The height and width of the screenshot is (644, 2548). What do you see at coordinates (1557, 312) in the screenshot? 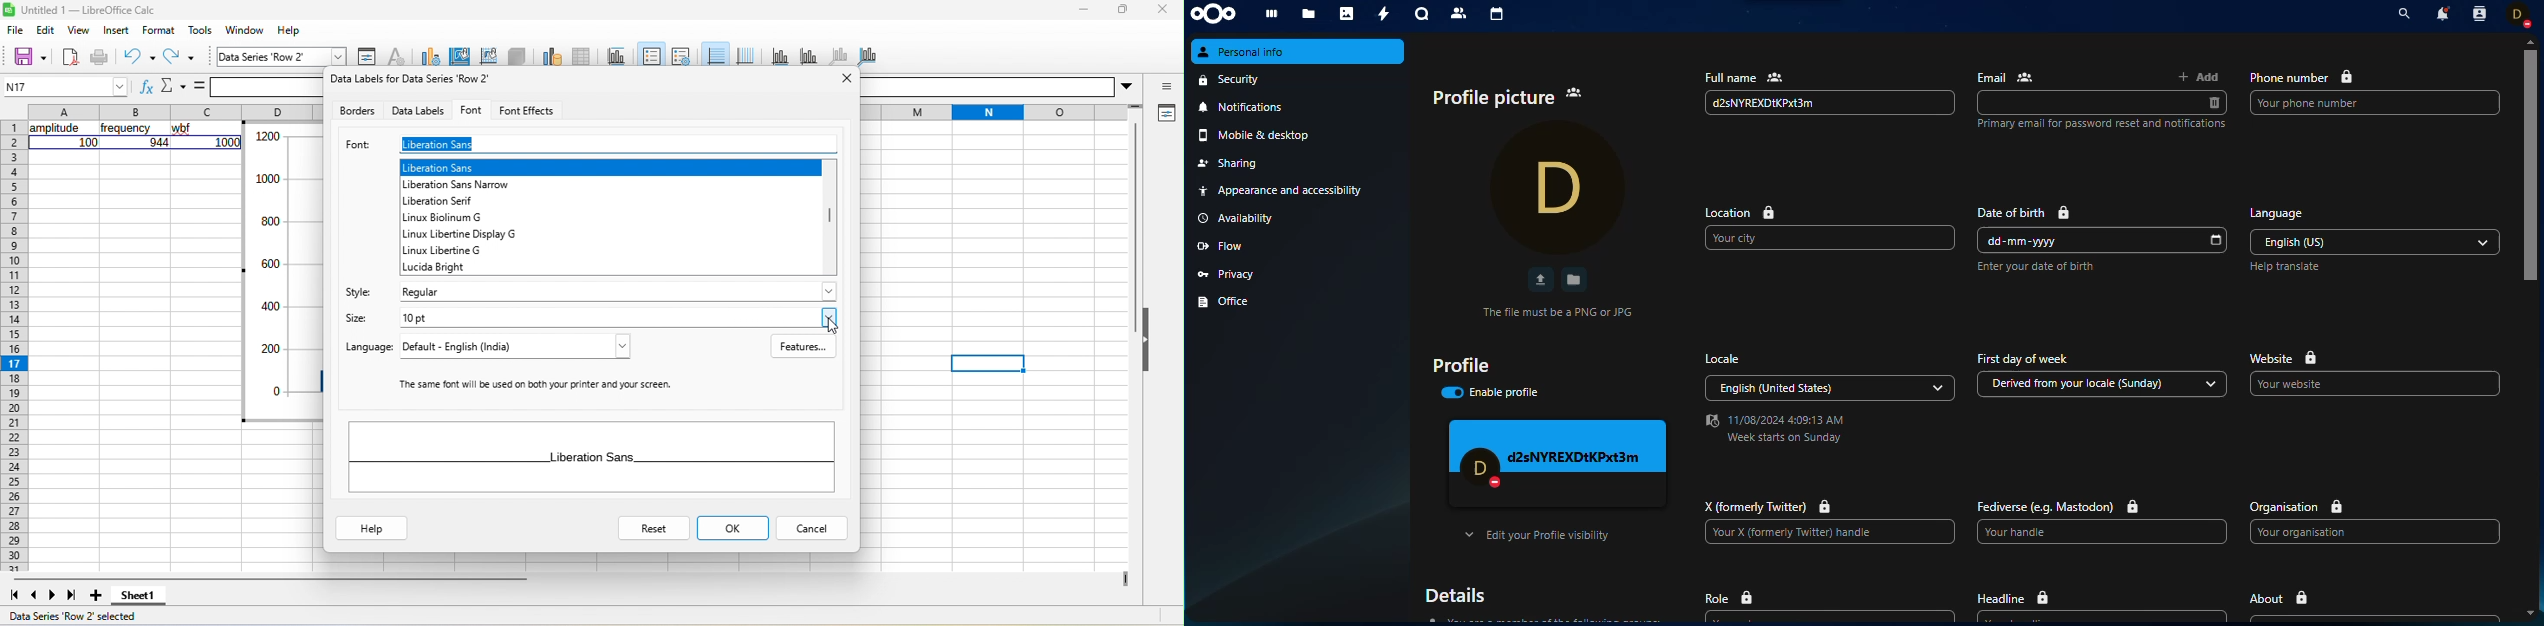
I see `The file must be a PNG or JPG` at bounding box center [1557, 312].